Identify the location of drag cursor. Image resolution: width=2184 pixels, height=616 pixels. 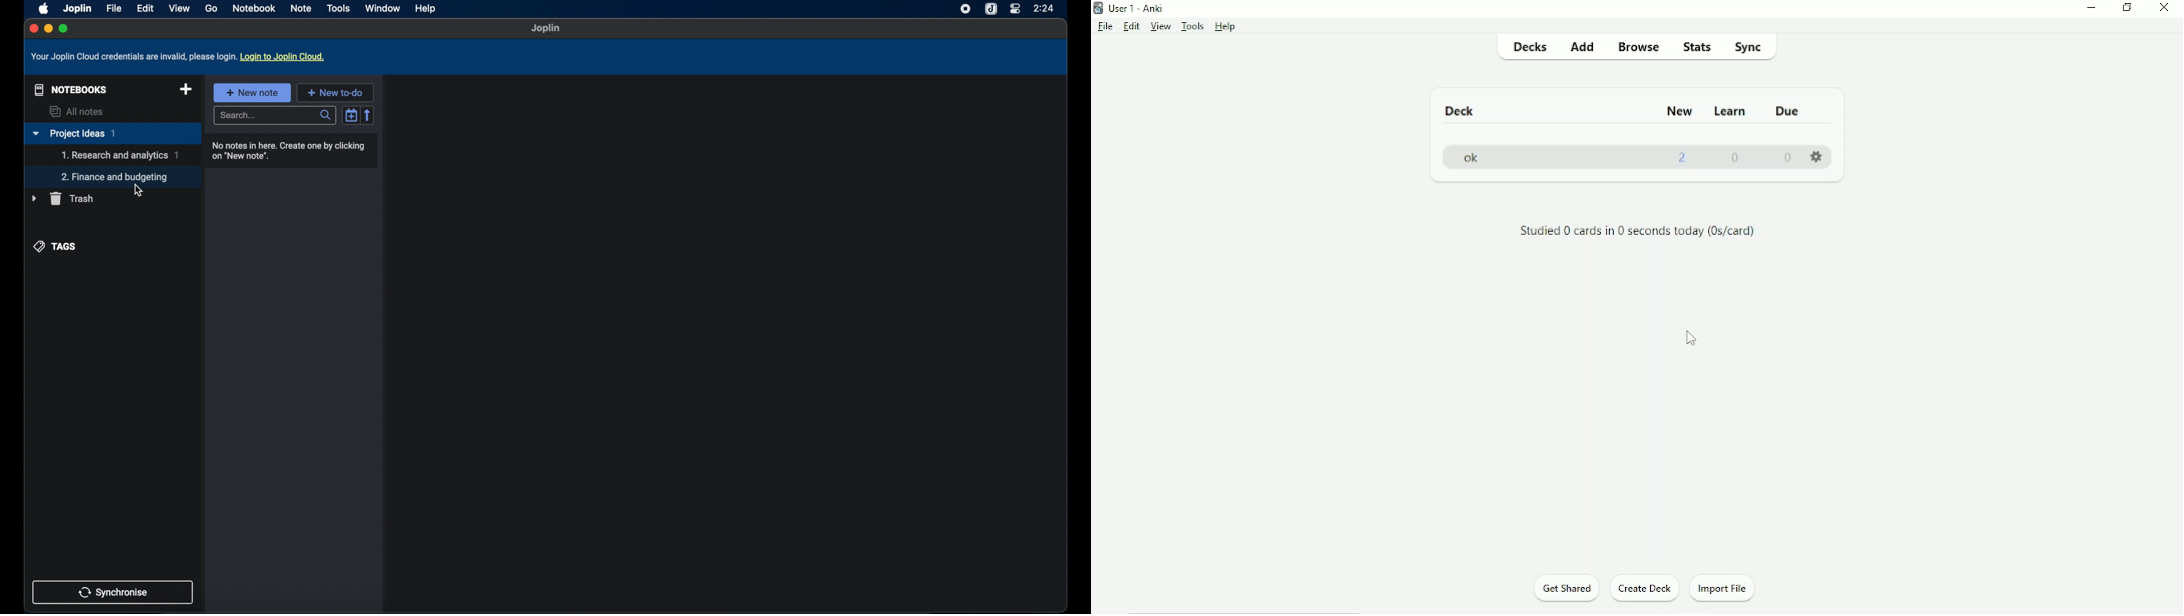
(136, 190).